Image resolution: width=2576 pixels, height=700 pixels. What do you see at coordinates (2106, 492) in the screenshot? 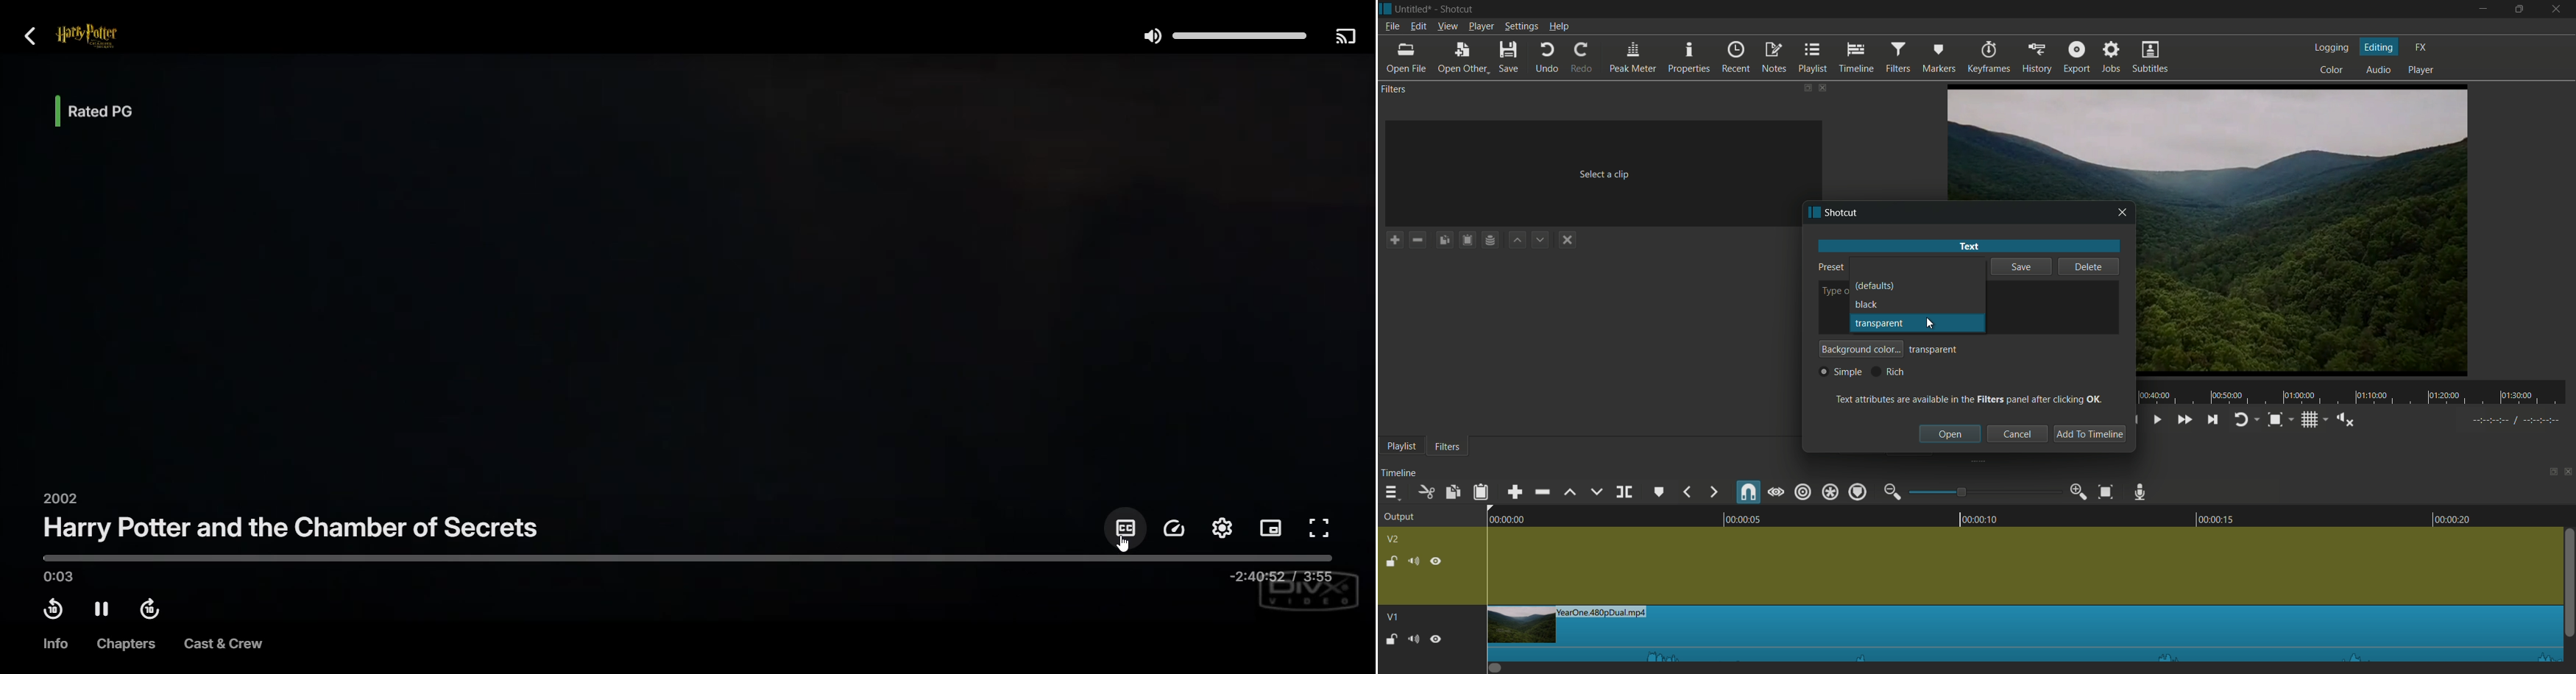
I see `zoom timeline to fit` at bounding box center [2106, 492].